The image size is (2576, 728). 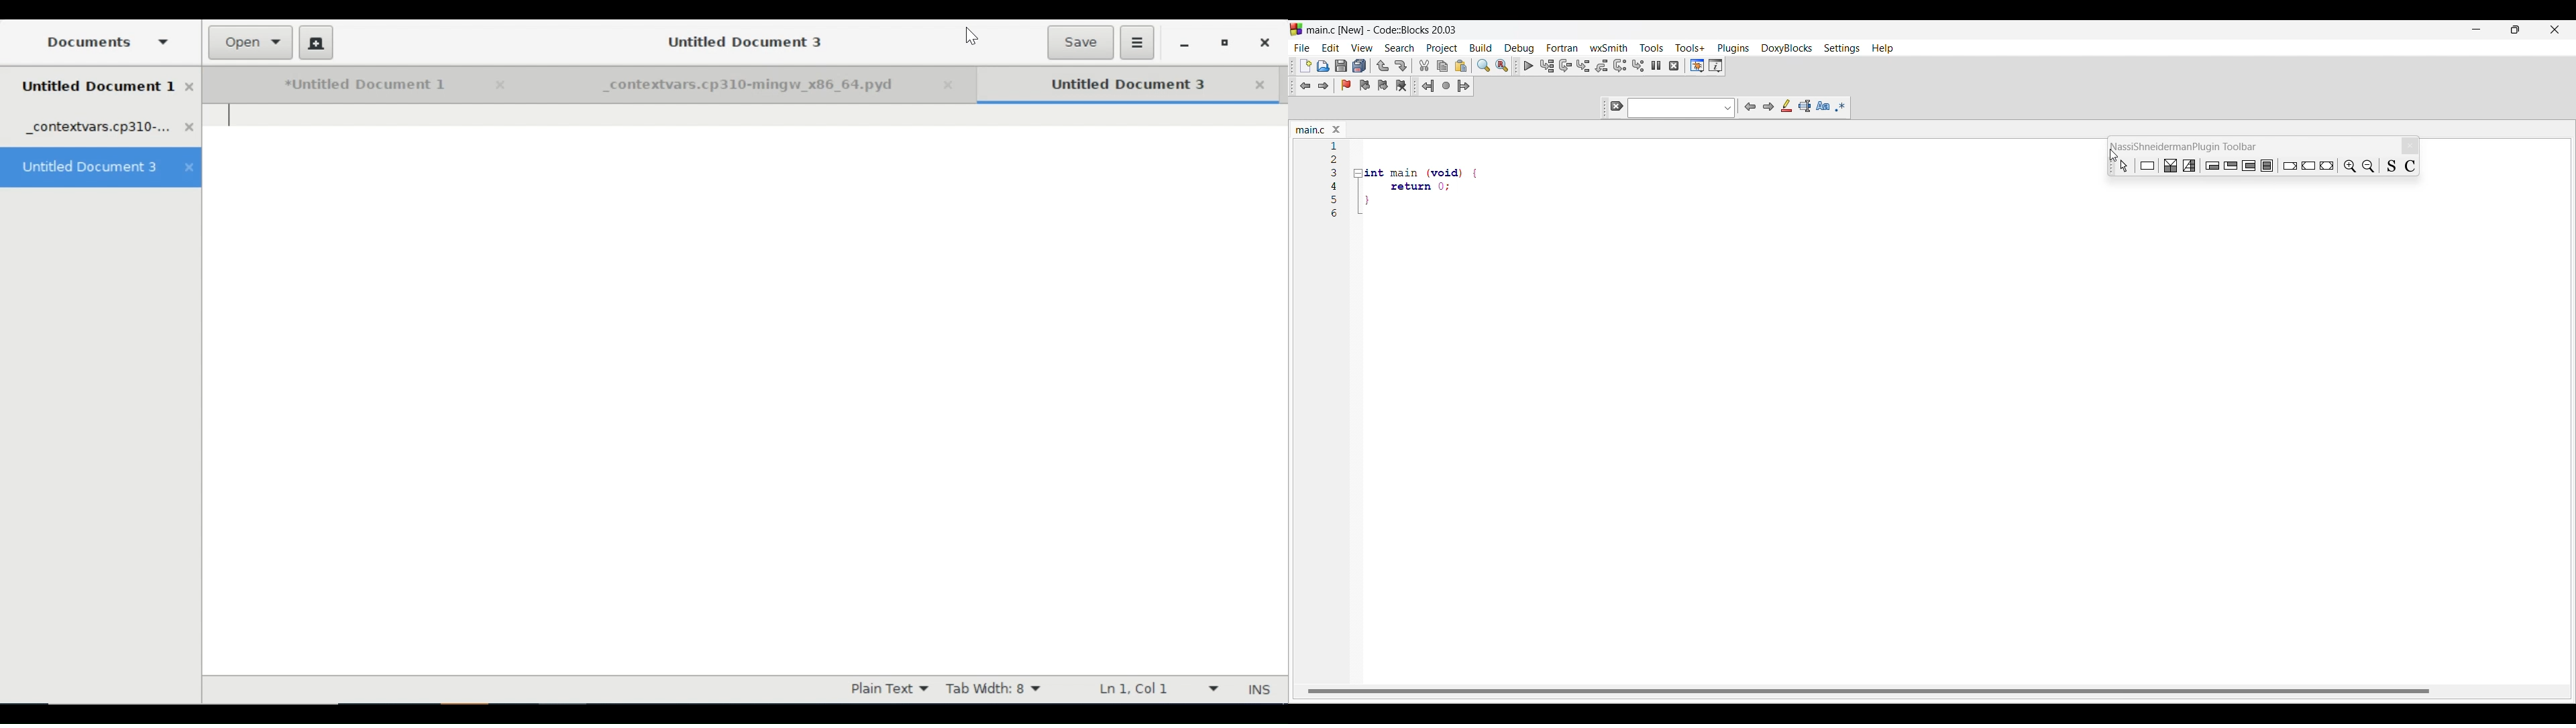 I want to click on New File, so click(x=315, y=42).